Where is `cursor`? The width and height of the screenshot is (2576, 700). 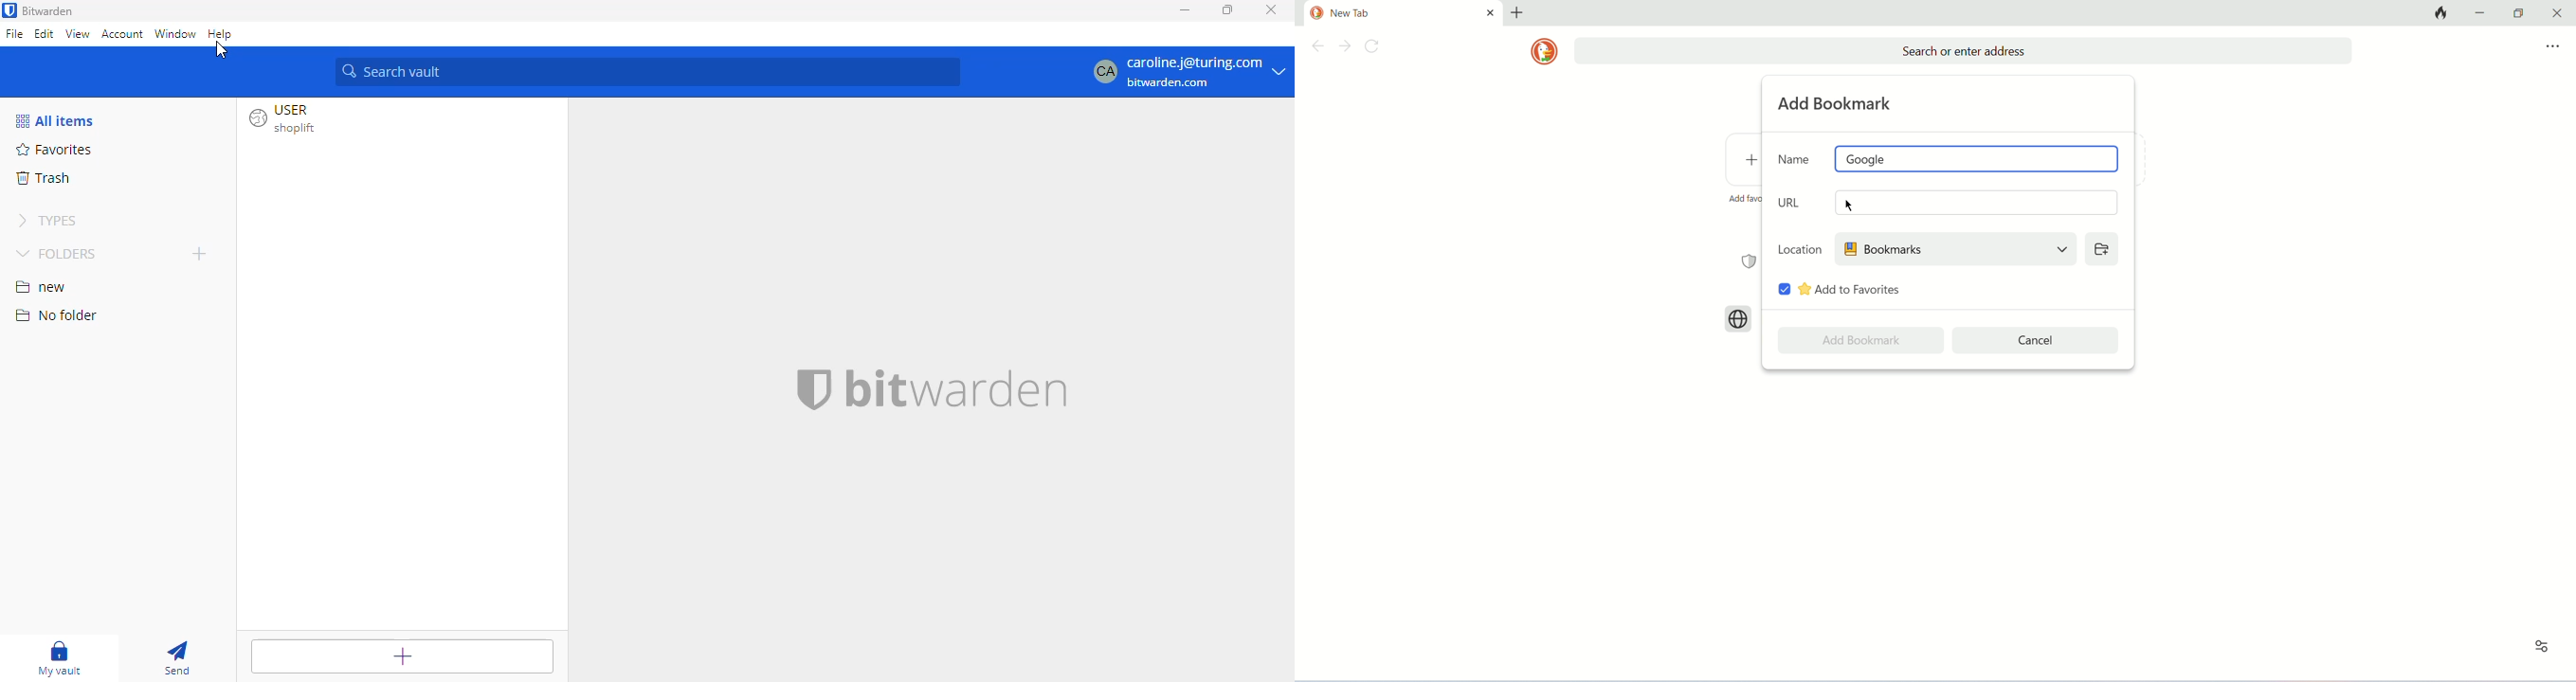
cursor is located at coordinates (222, 50).